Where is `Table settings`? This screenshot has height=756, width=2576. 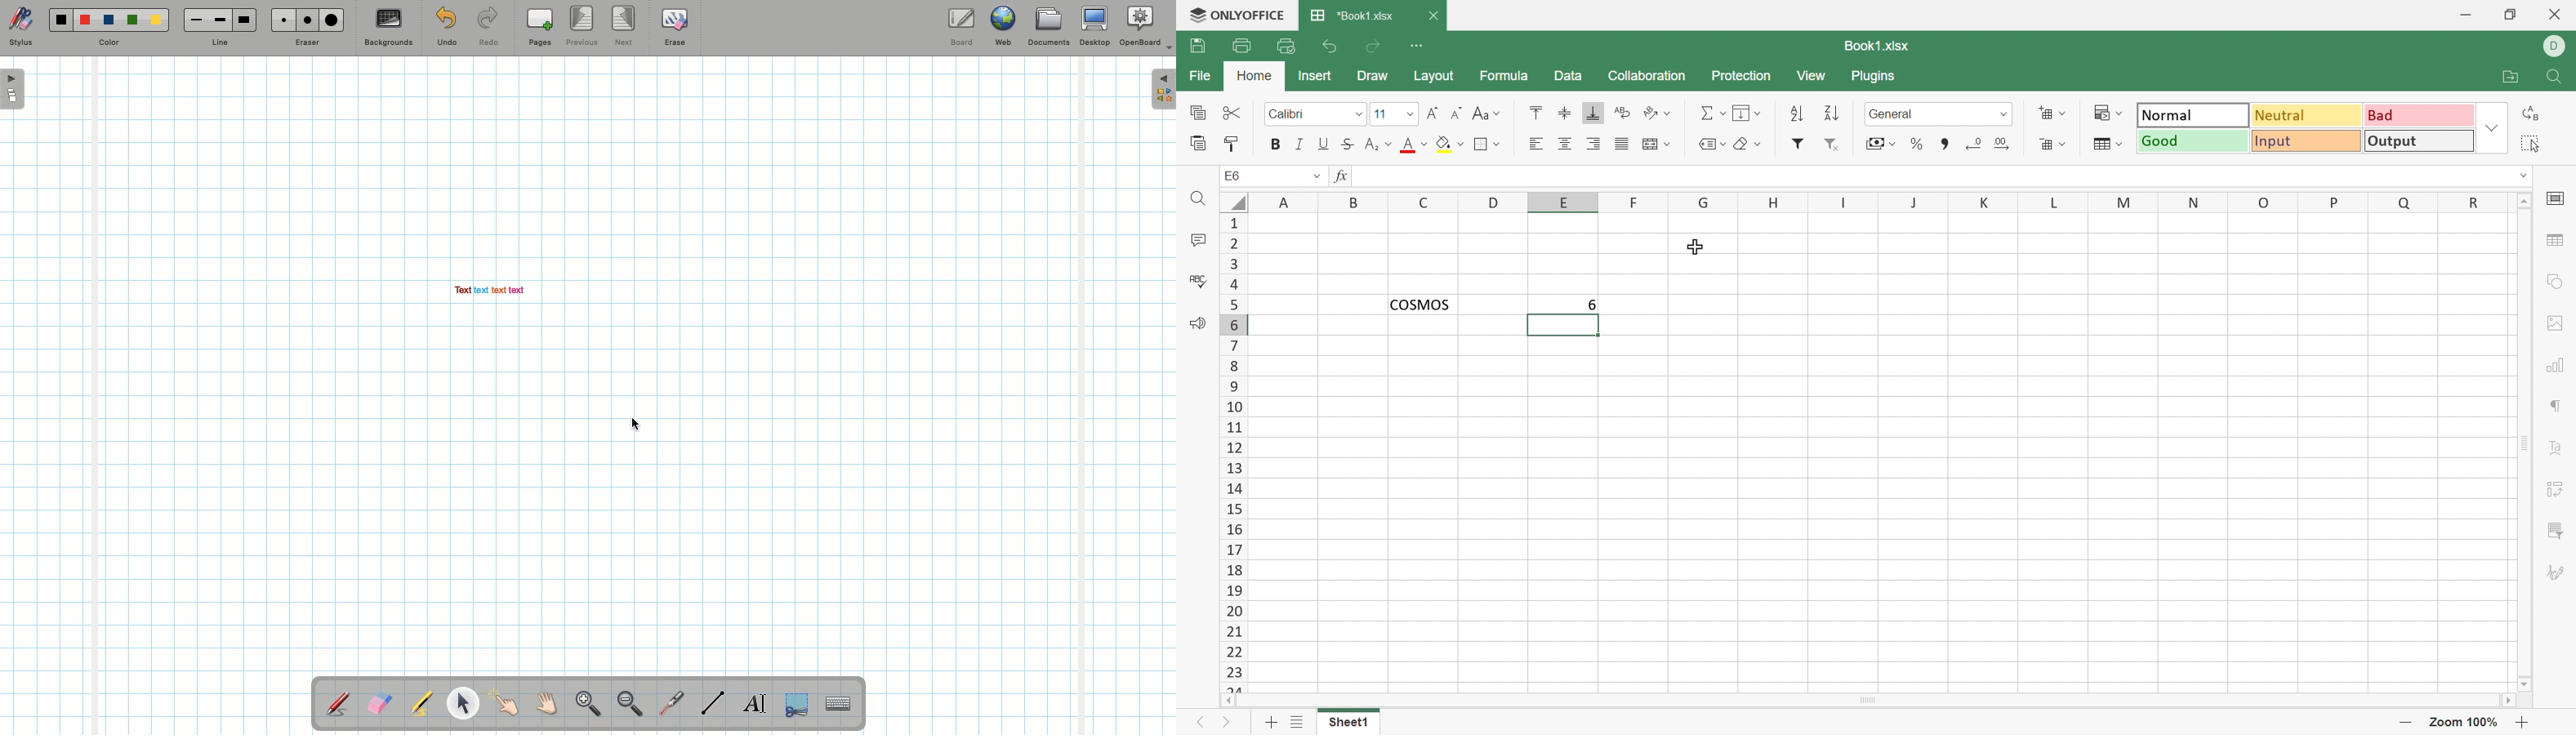 Table settings is located at coordinates (2555, 238).